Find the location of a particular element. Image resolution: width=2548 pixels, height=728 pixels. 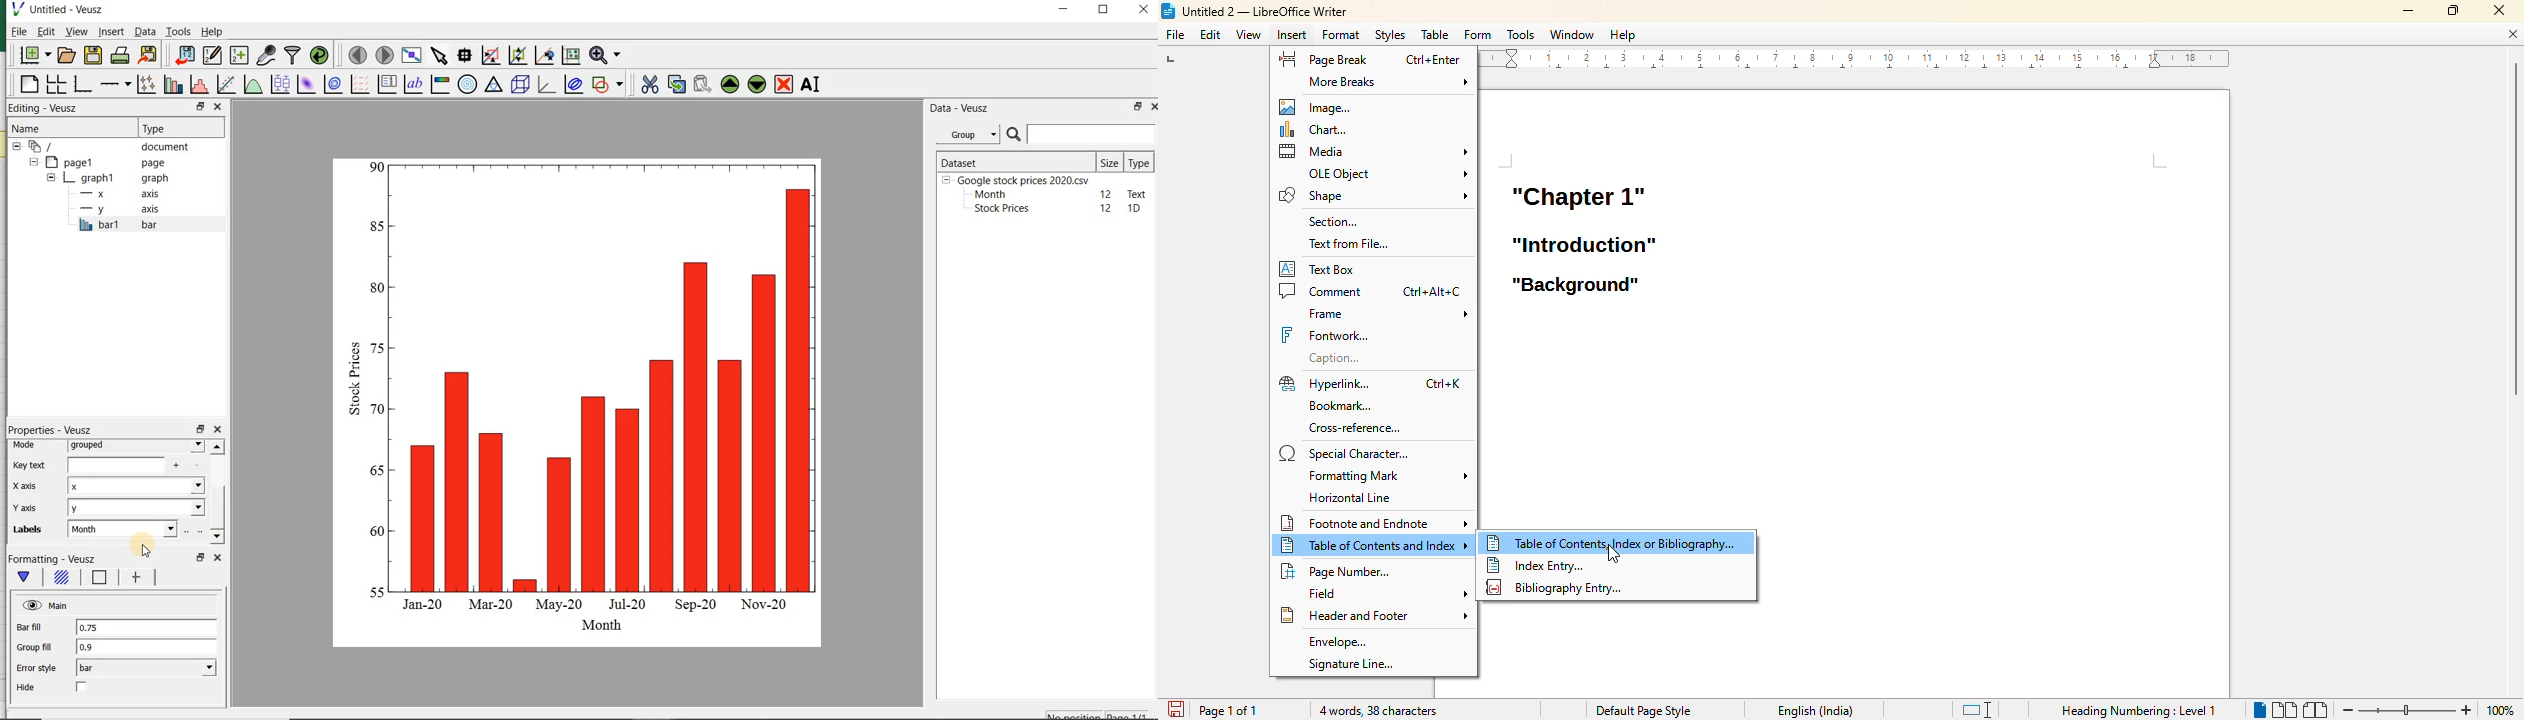

comment is located at coordinates (1322, 291).